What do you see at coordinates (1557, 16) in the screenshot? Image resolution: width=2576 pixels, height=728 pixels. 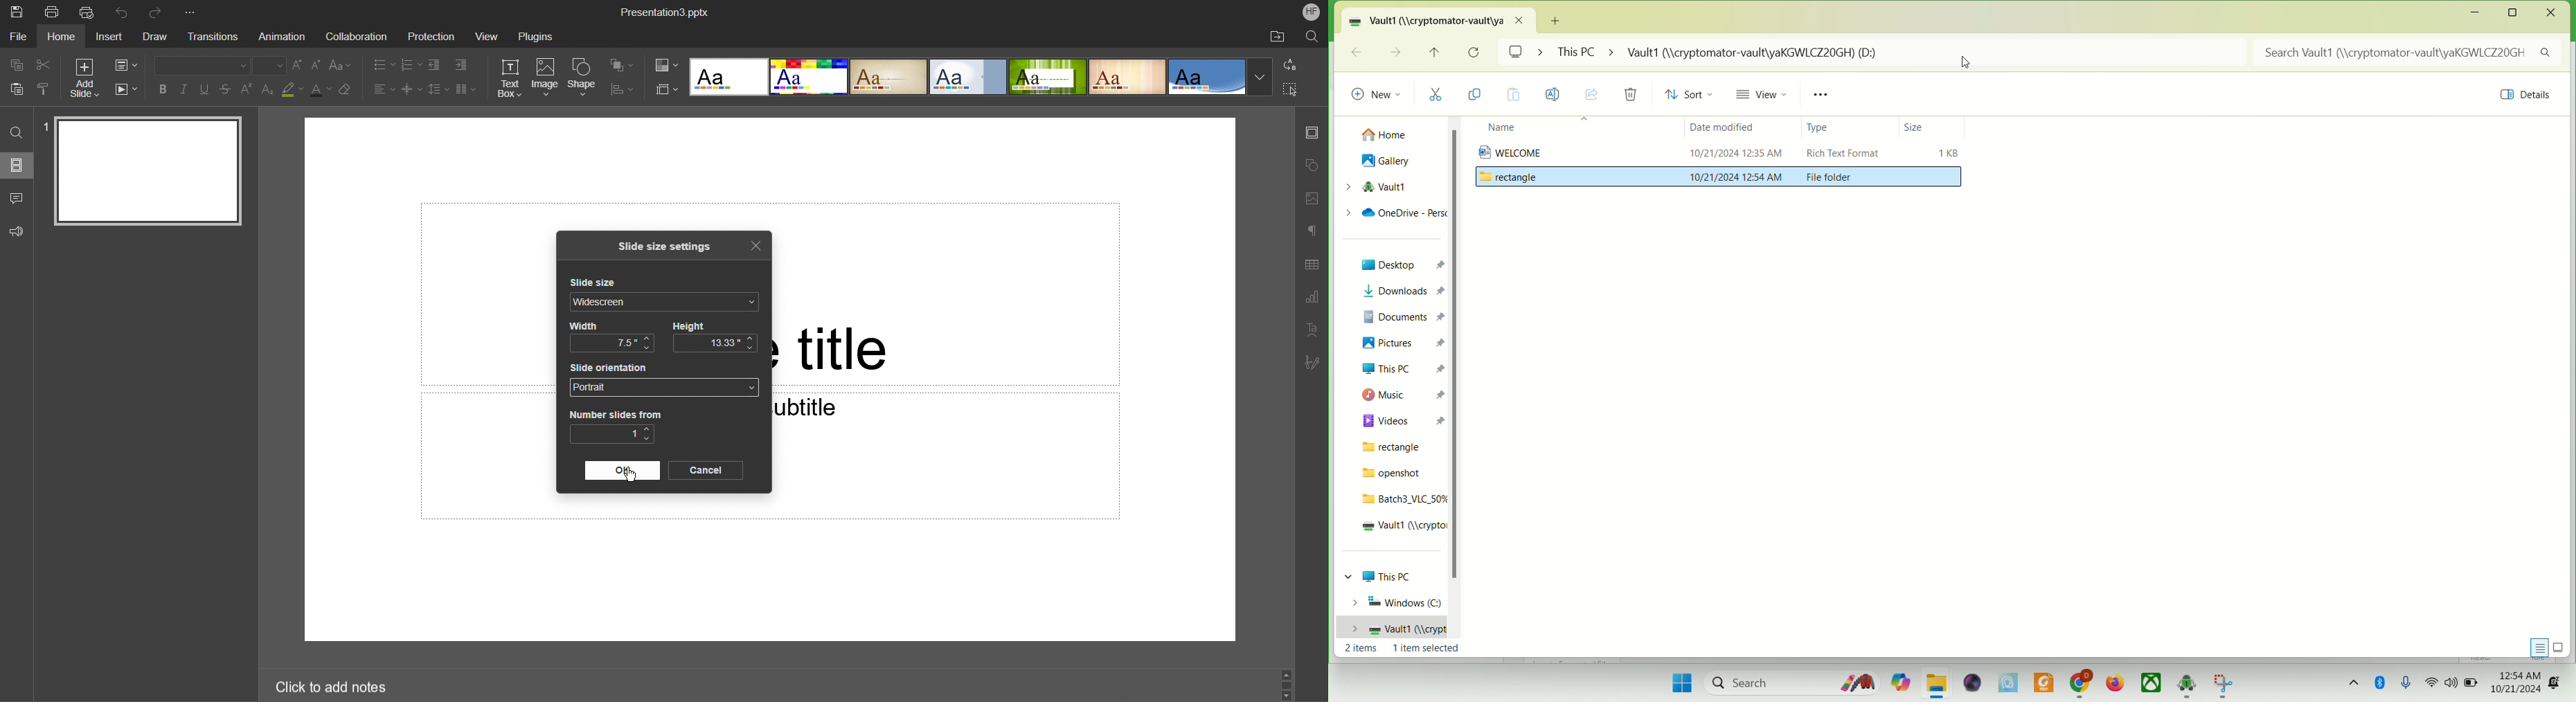 I see `Add` at bounding box center [1557, 16].